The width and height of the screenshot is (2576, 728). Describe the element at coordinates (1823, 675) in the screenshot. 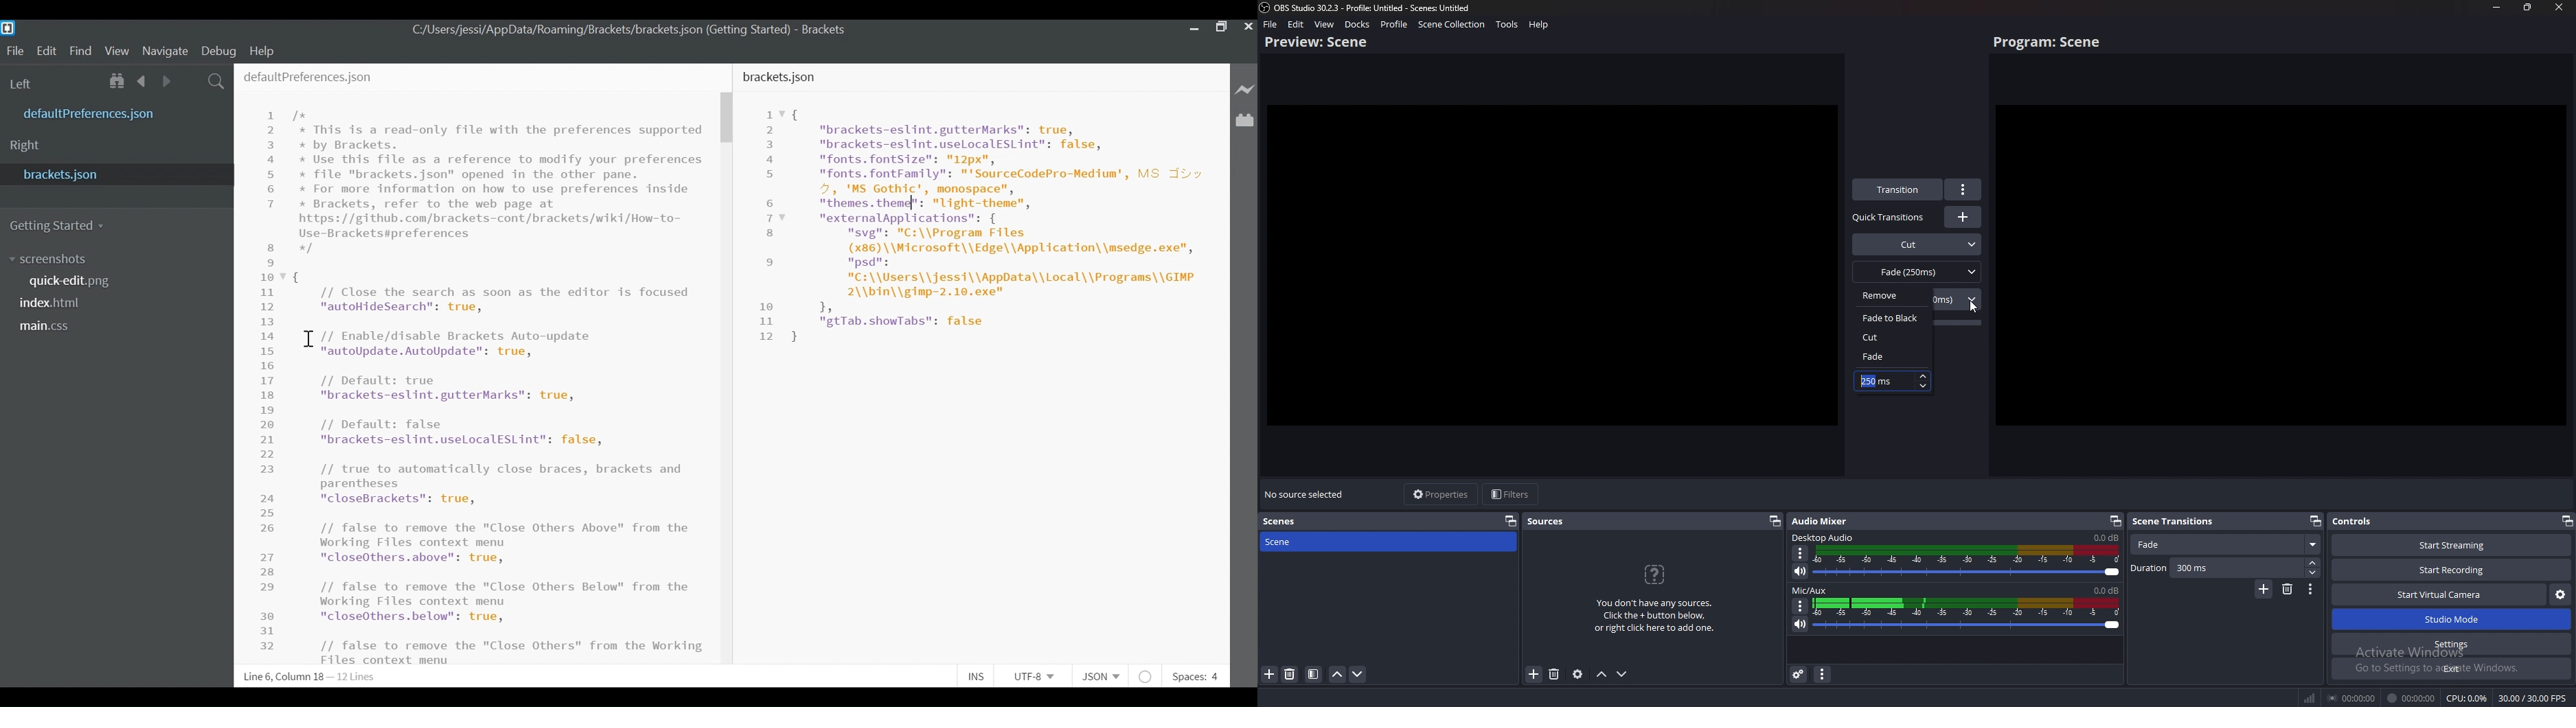

I see `audio mixer menu` at that location.